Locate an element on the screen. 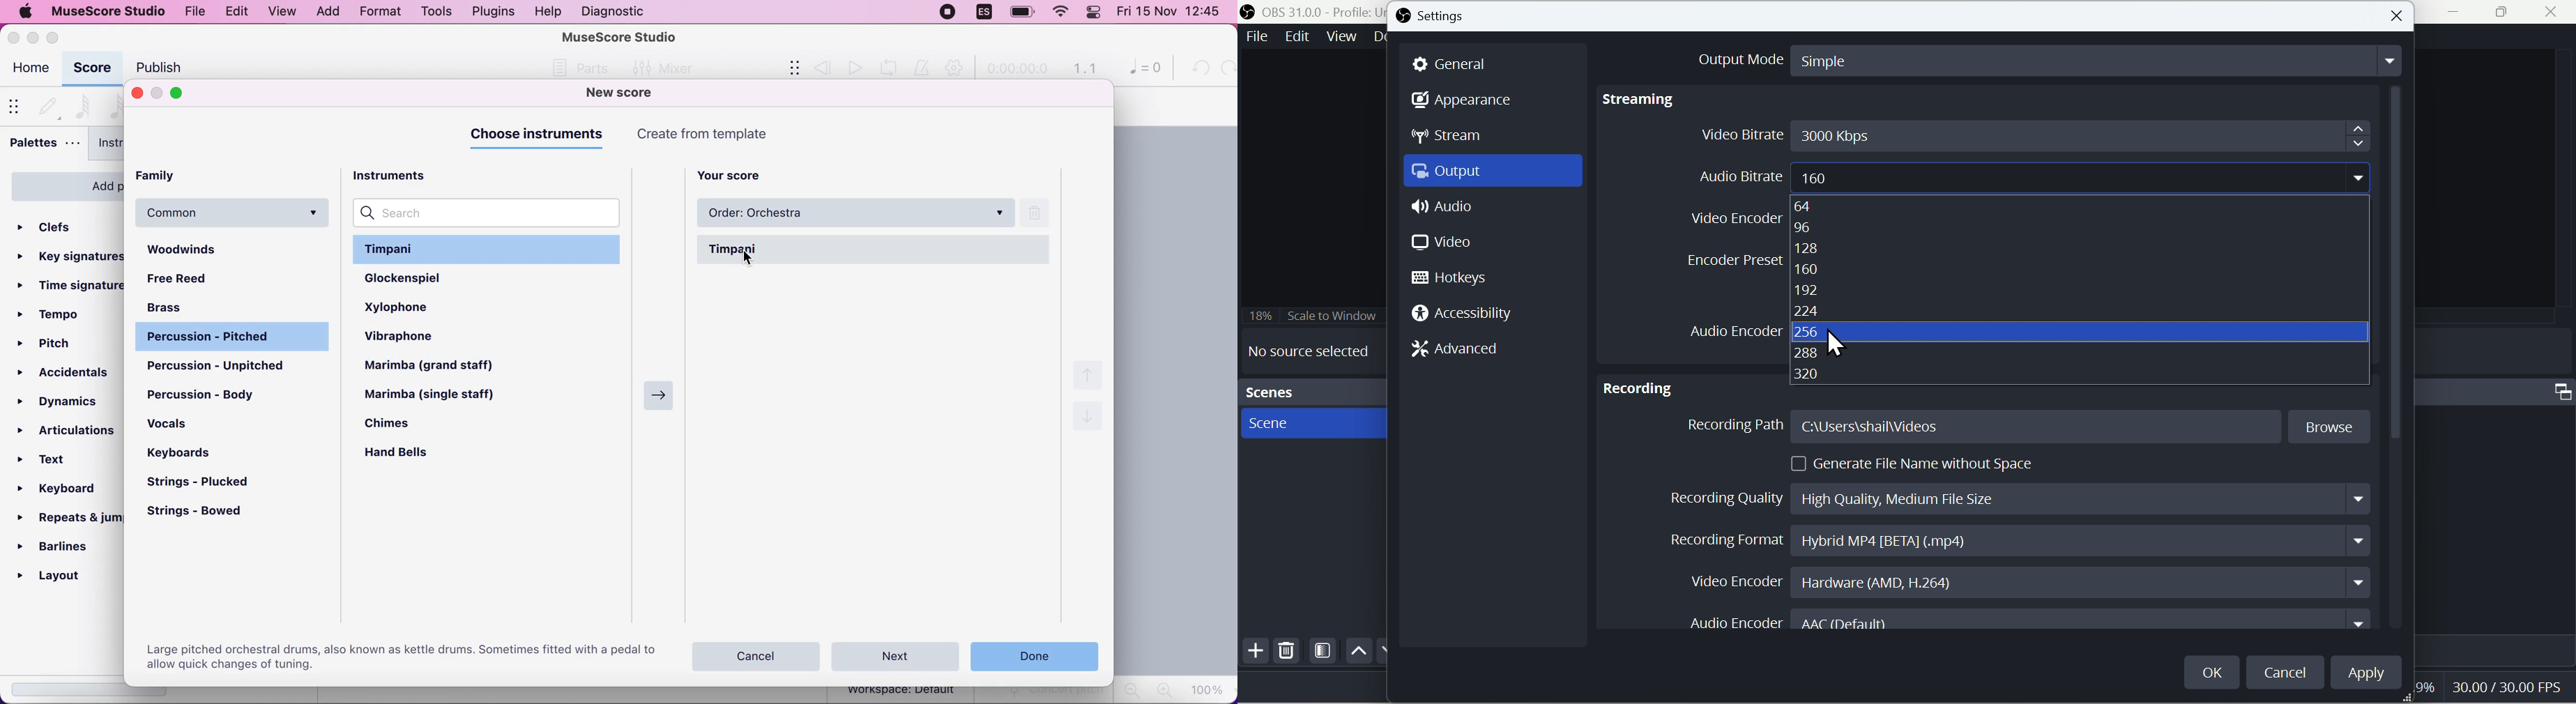 The height and width of the screenshot is (728, 2576). Recording Quality is located at coordinates (2015, 495).